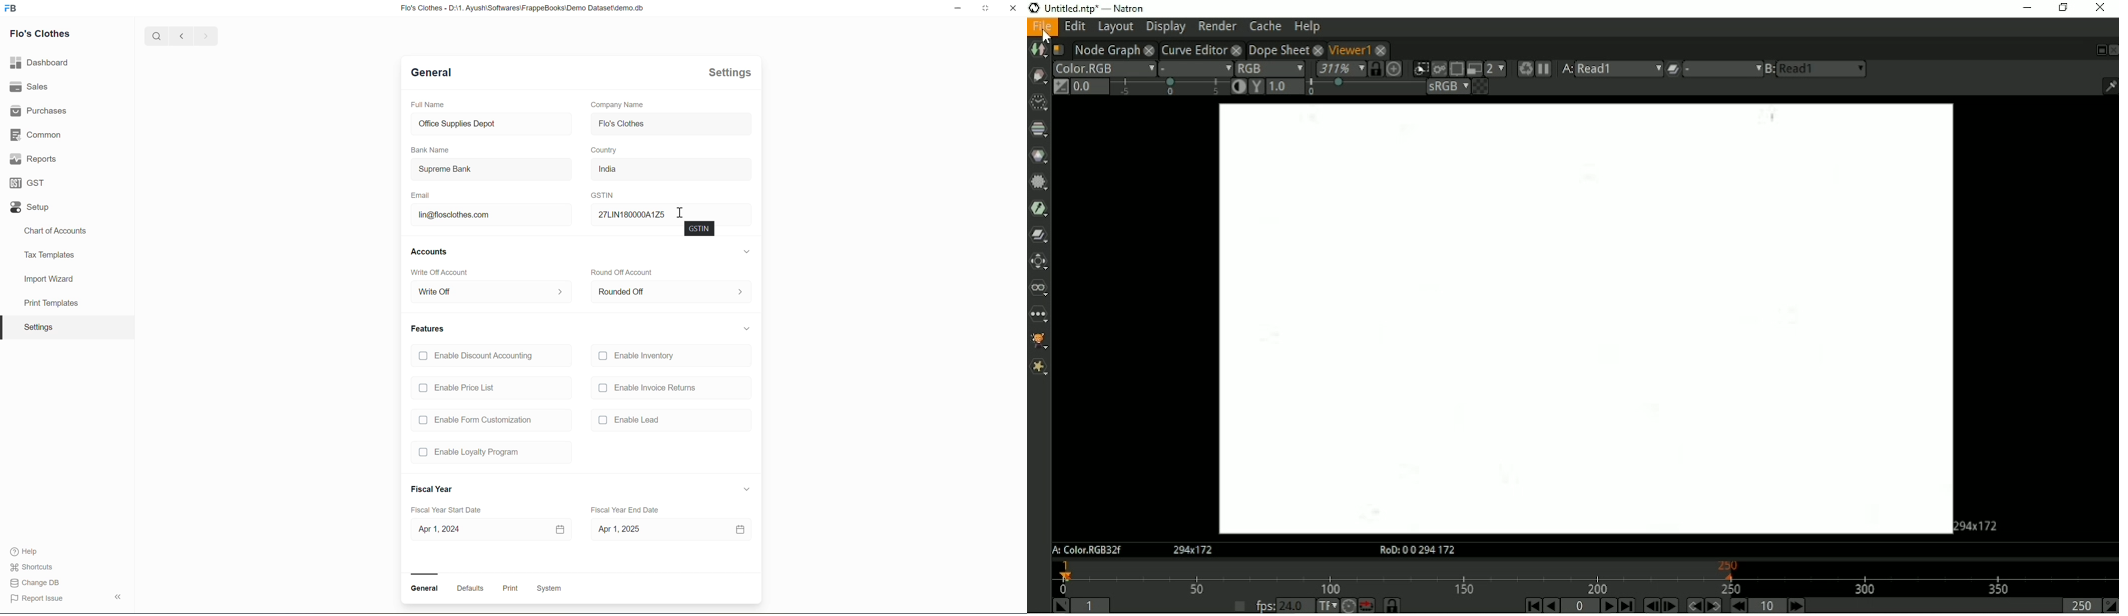 This screenshot has width=2128, height=616. I want to click on Help, so click(28, 551).